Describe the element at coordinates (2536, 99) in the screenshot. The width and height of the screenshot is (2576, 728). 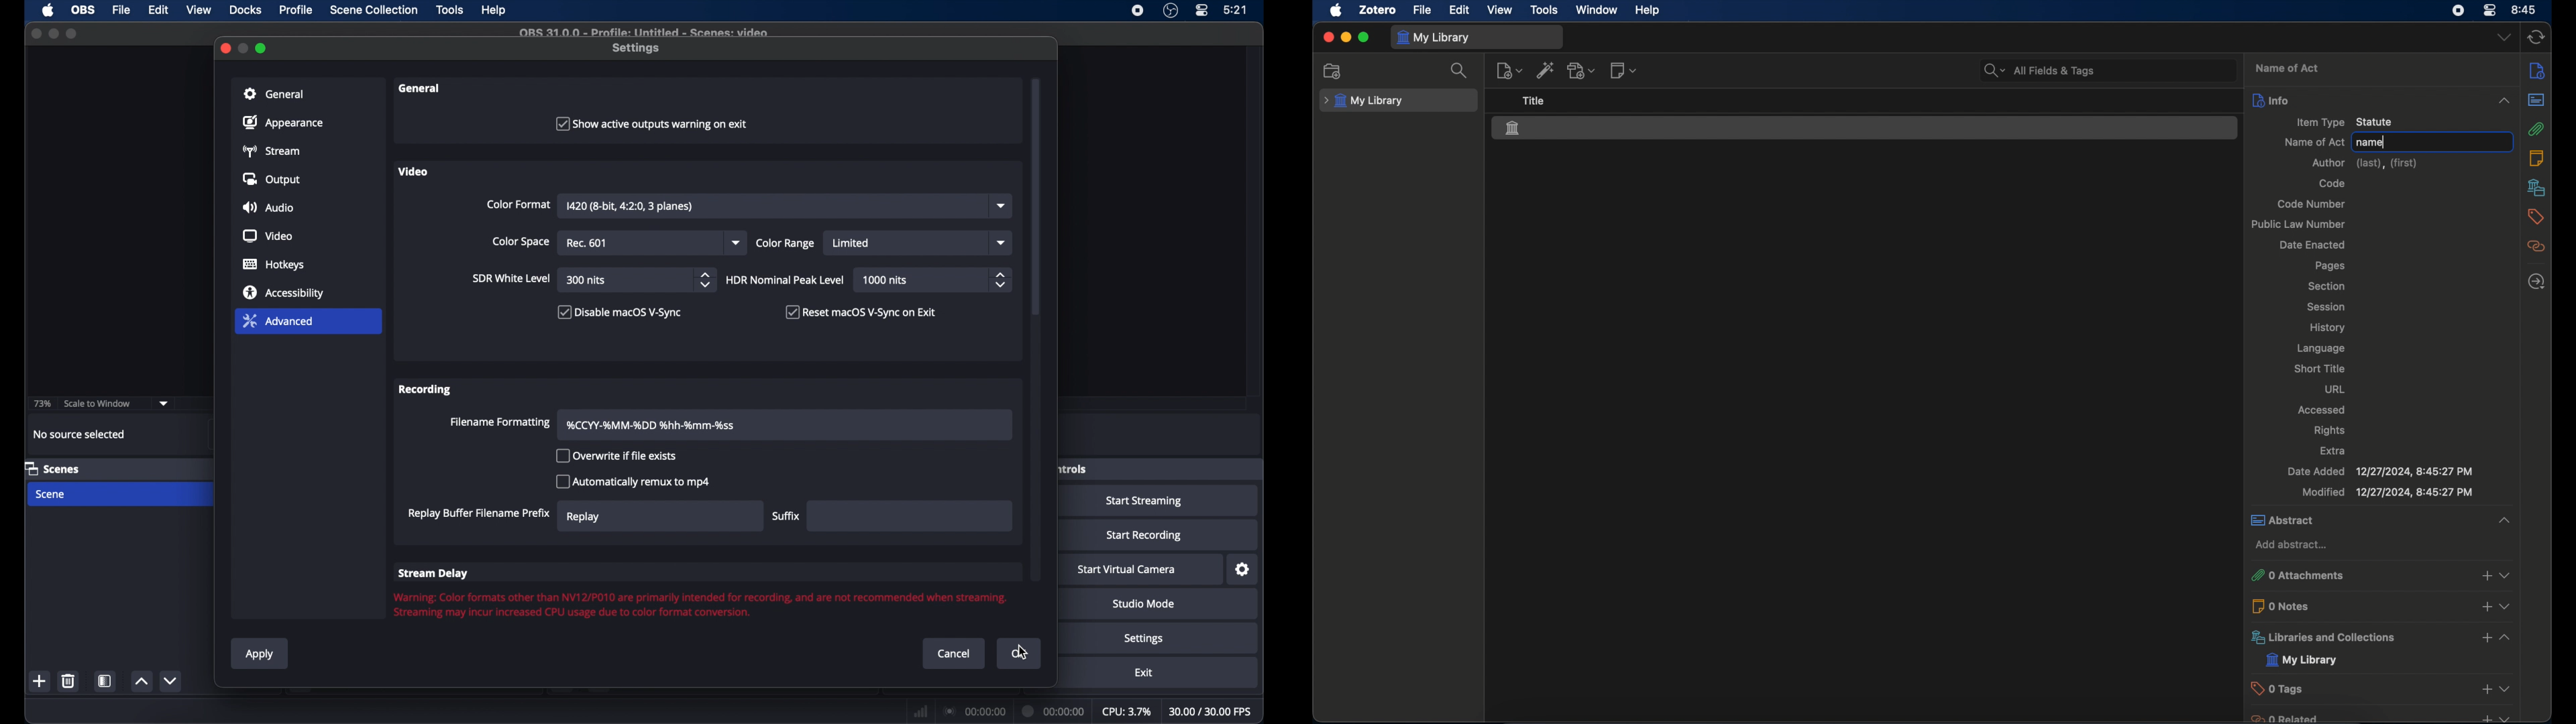
I see `abstract` at that location.